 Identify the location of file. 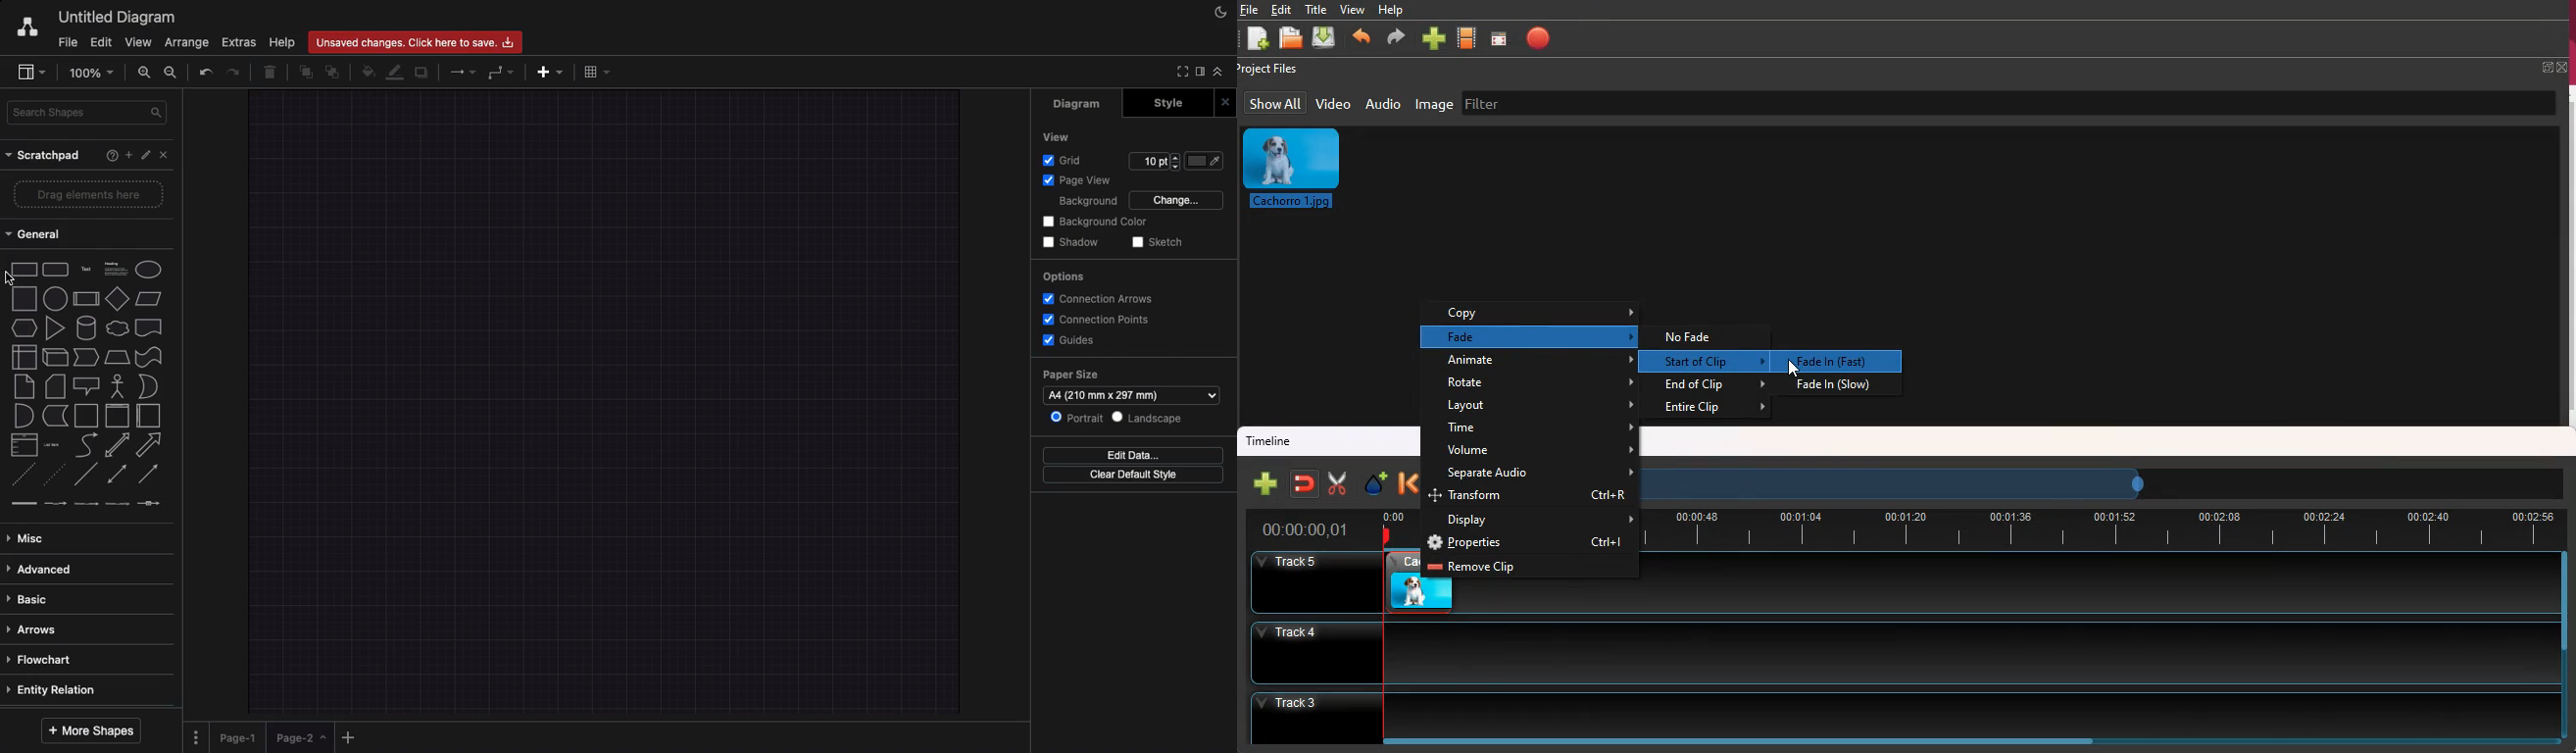
(1249, 9).